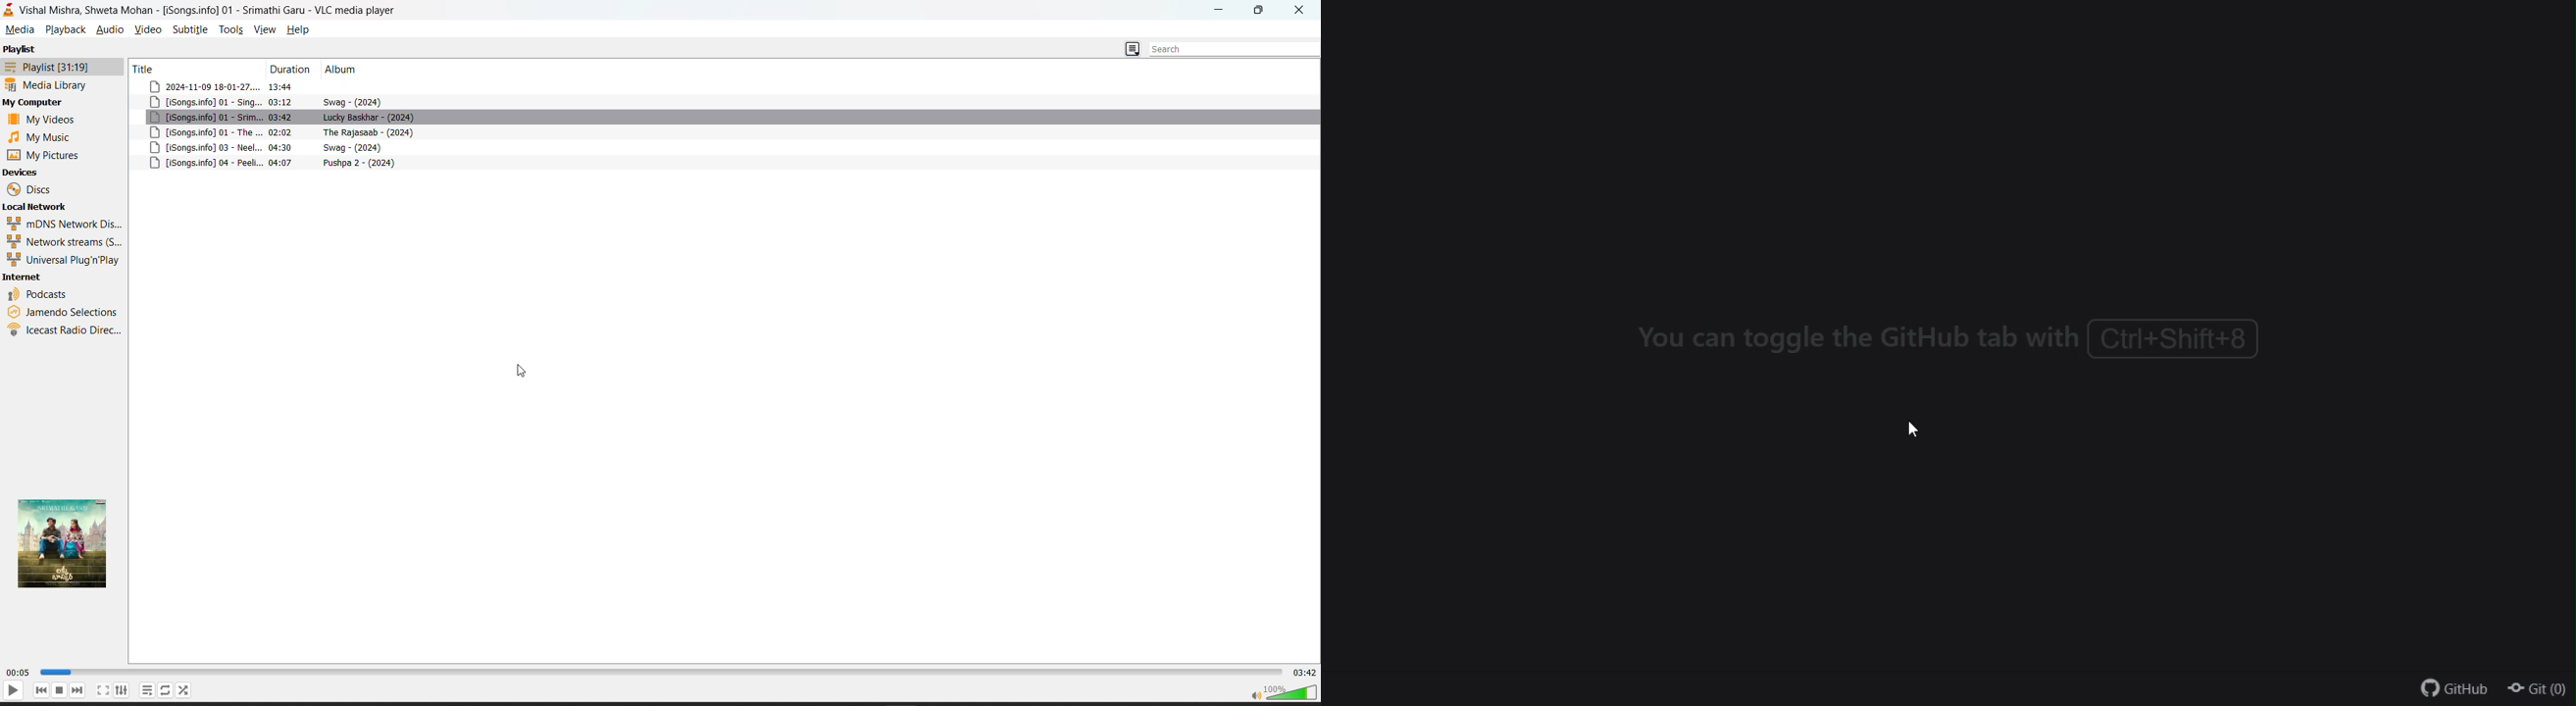 The width and height of the screenshot is (2576, 728). I want to click on minimize, so click(1217, 9).